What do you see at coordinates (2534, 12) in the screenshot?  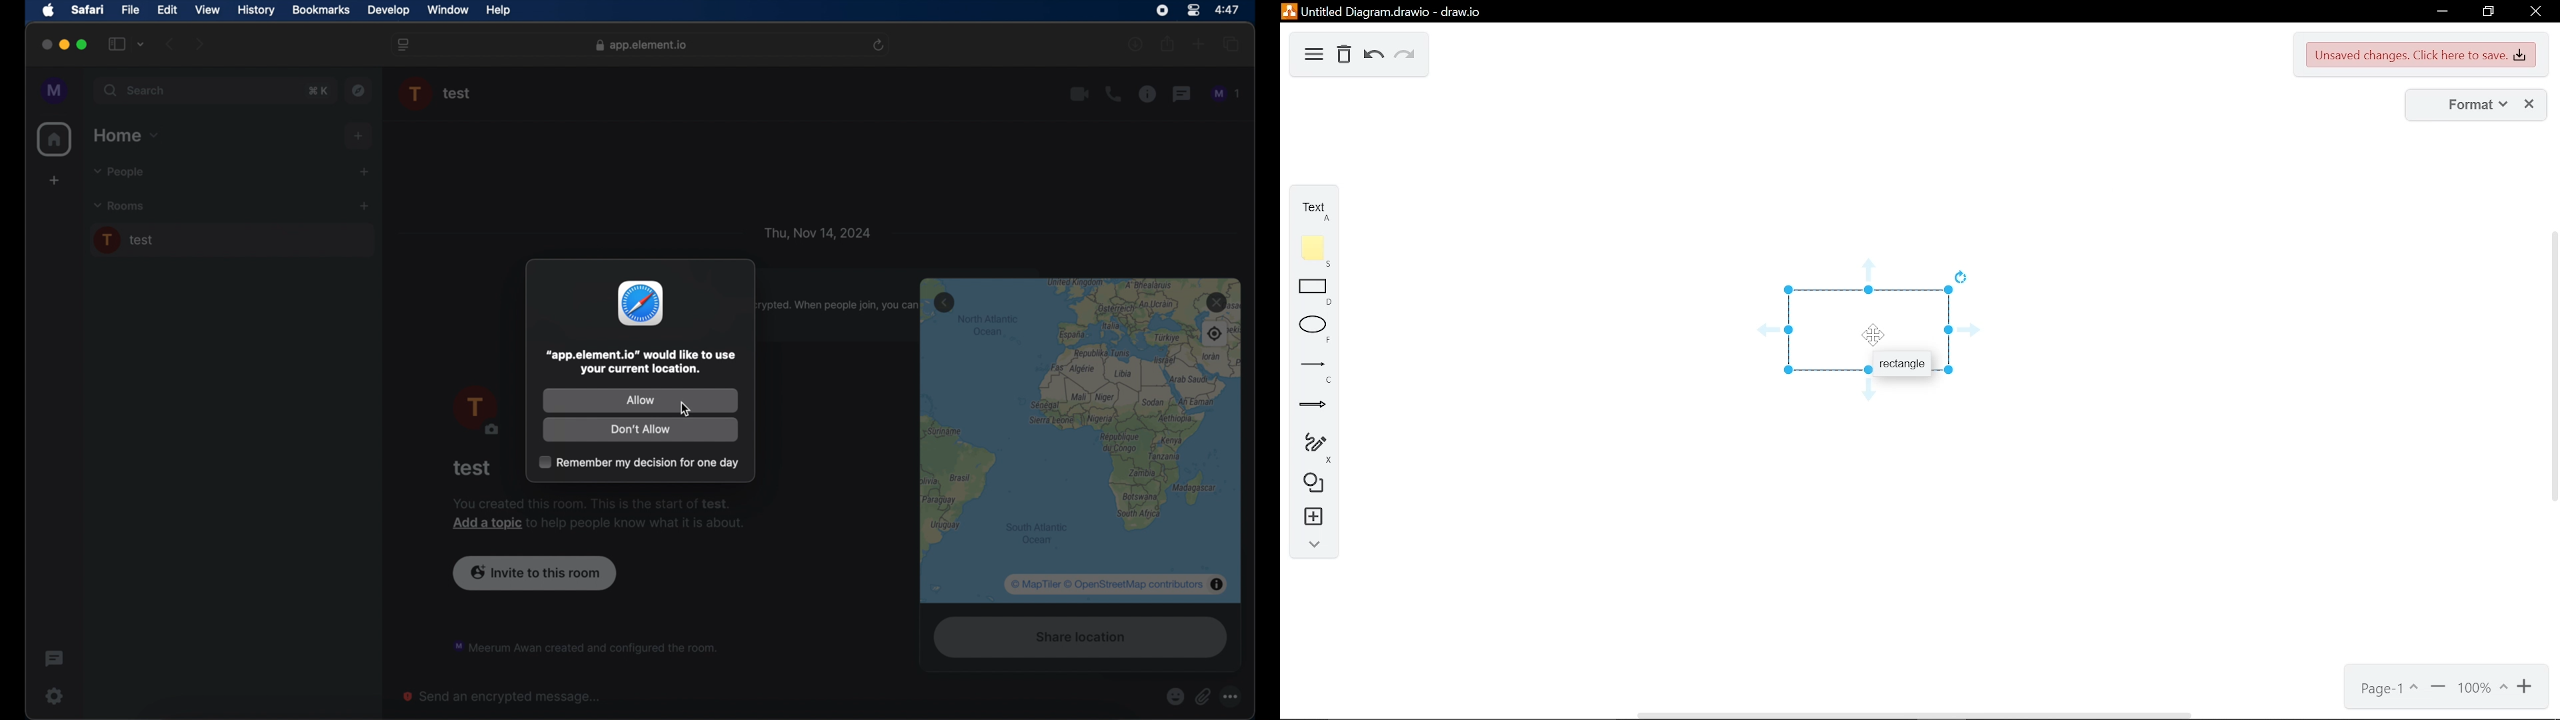 I see `close` at bounding box center [2534, 12].